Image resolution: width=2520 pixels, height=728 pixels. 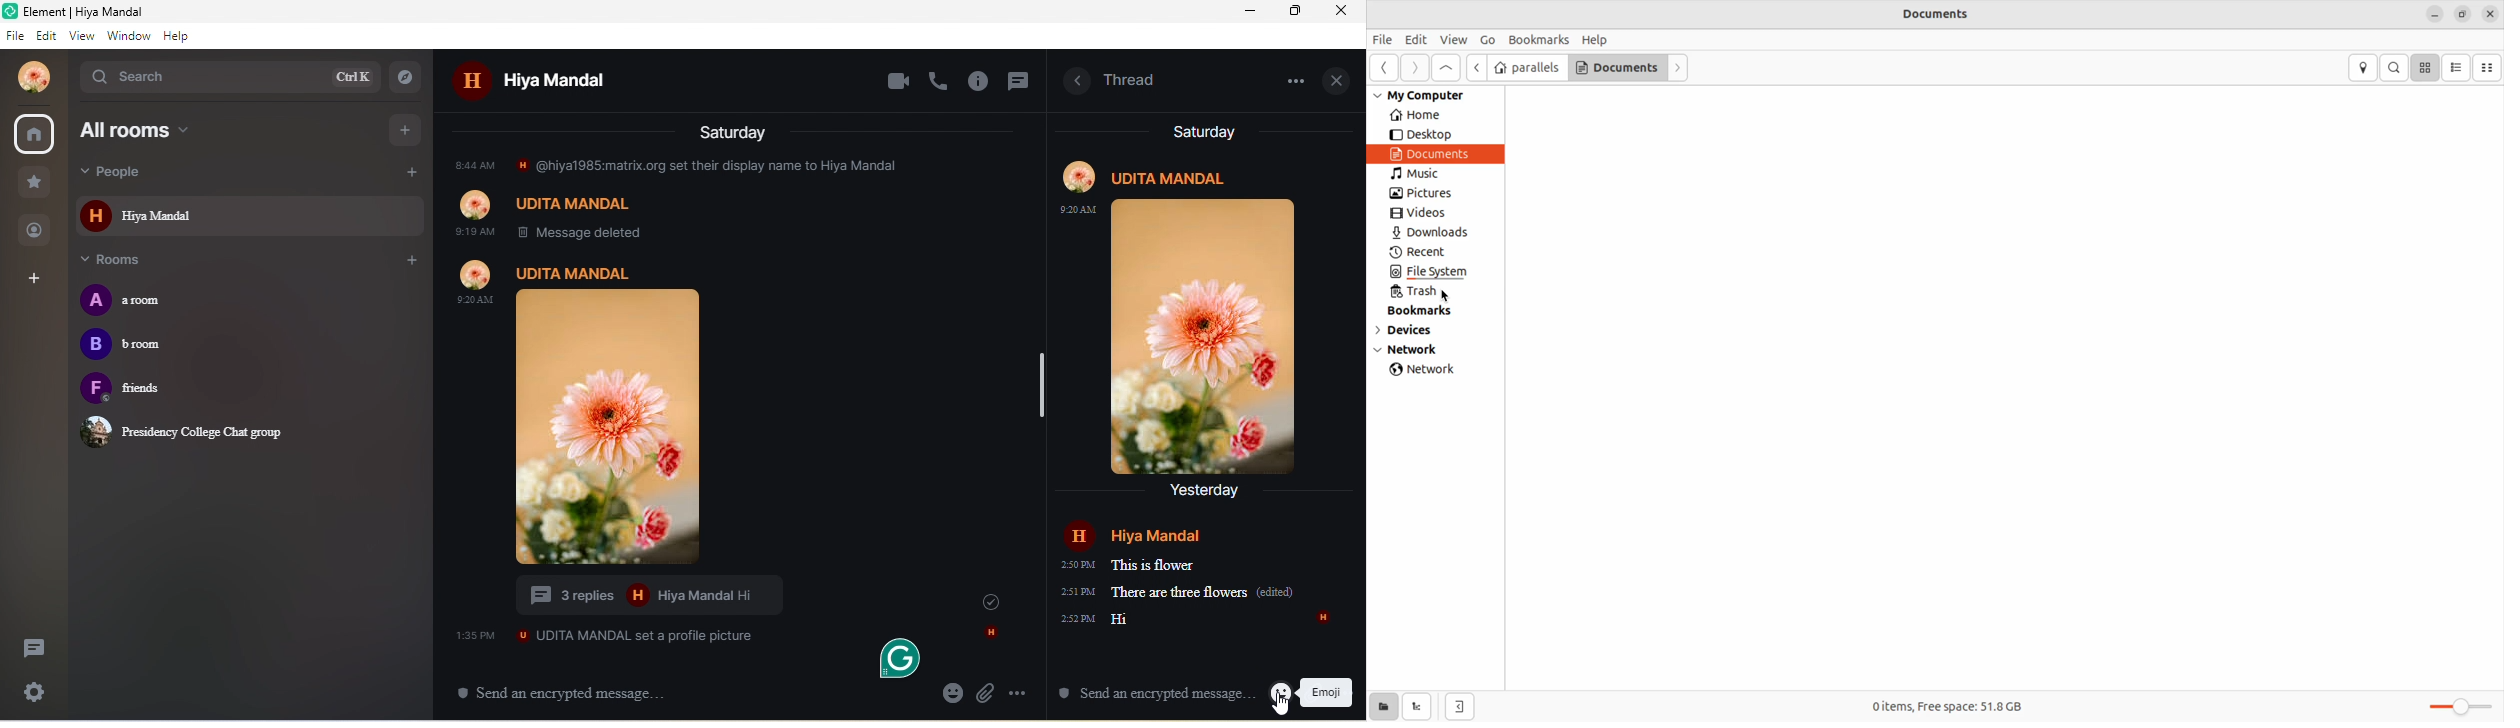 What do you see at coordinates (34, 648) in the screenshot?
I see `threads` at bounding box center [34, 648].